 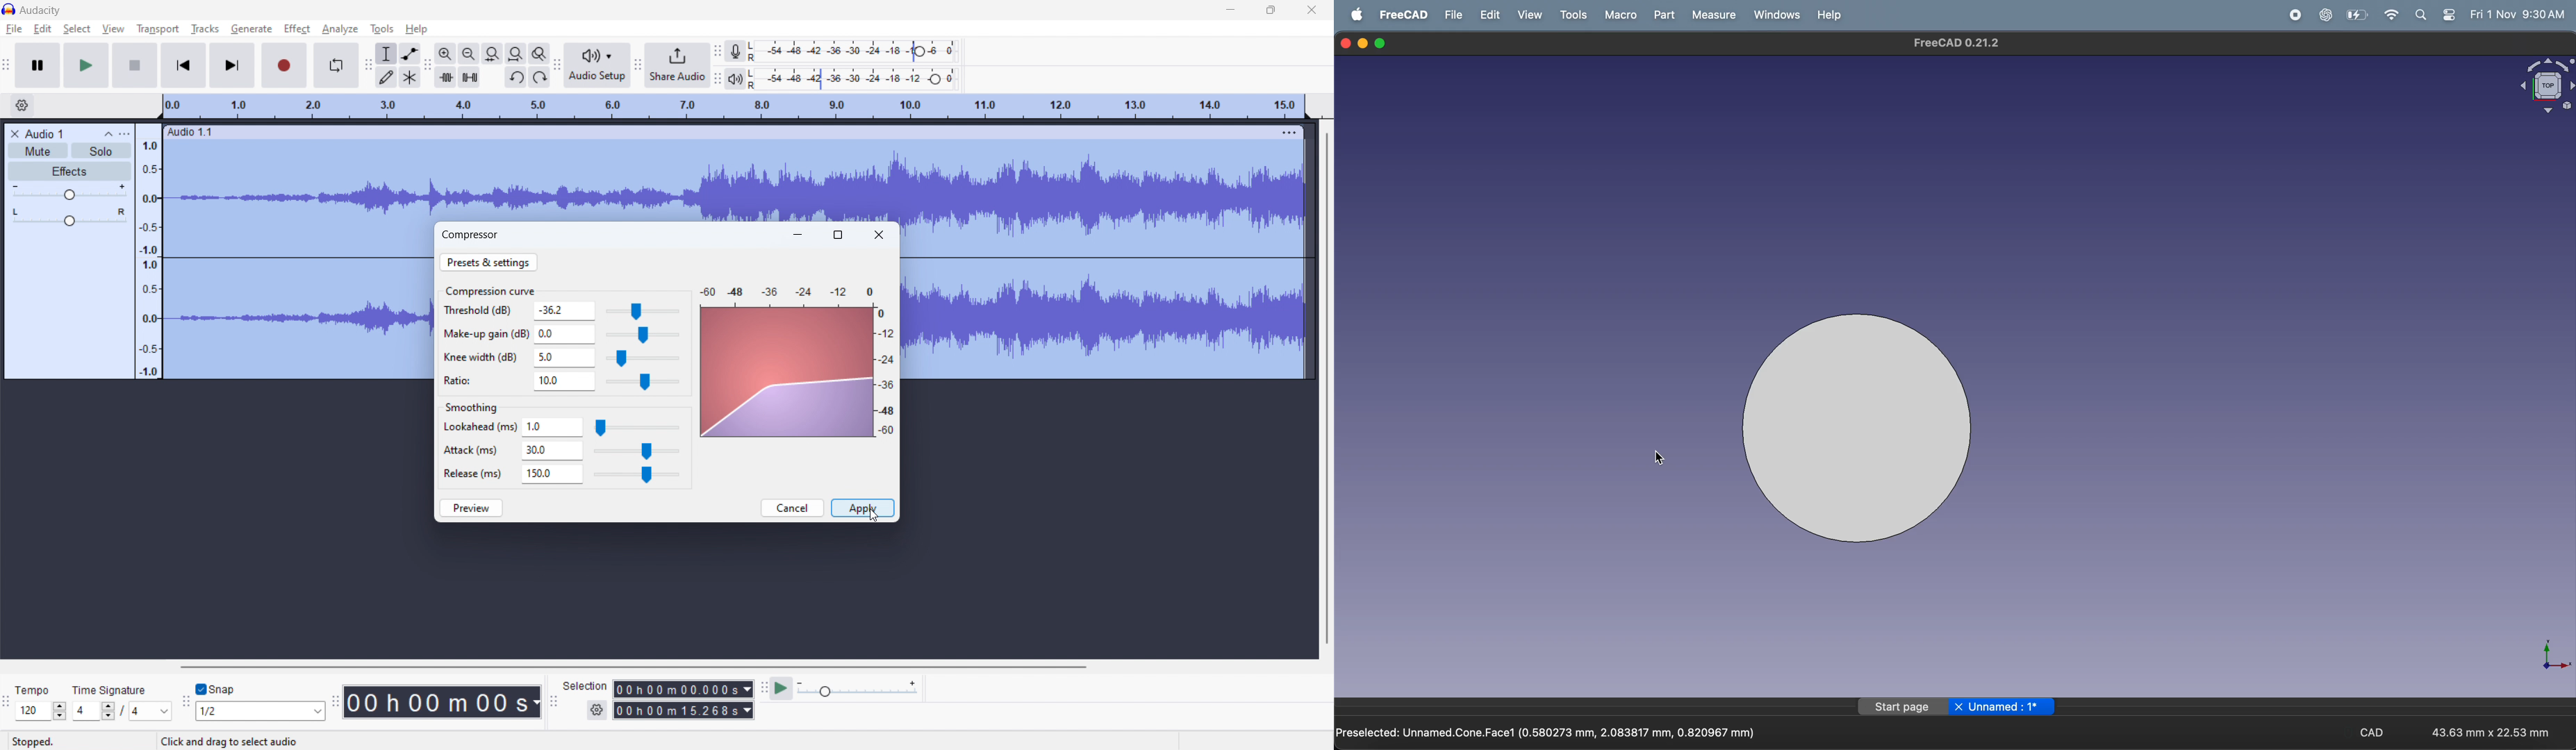 I want to click on play at speed toolbar, so click(x=763, y=688).